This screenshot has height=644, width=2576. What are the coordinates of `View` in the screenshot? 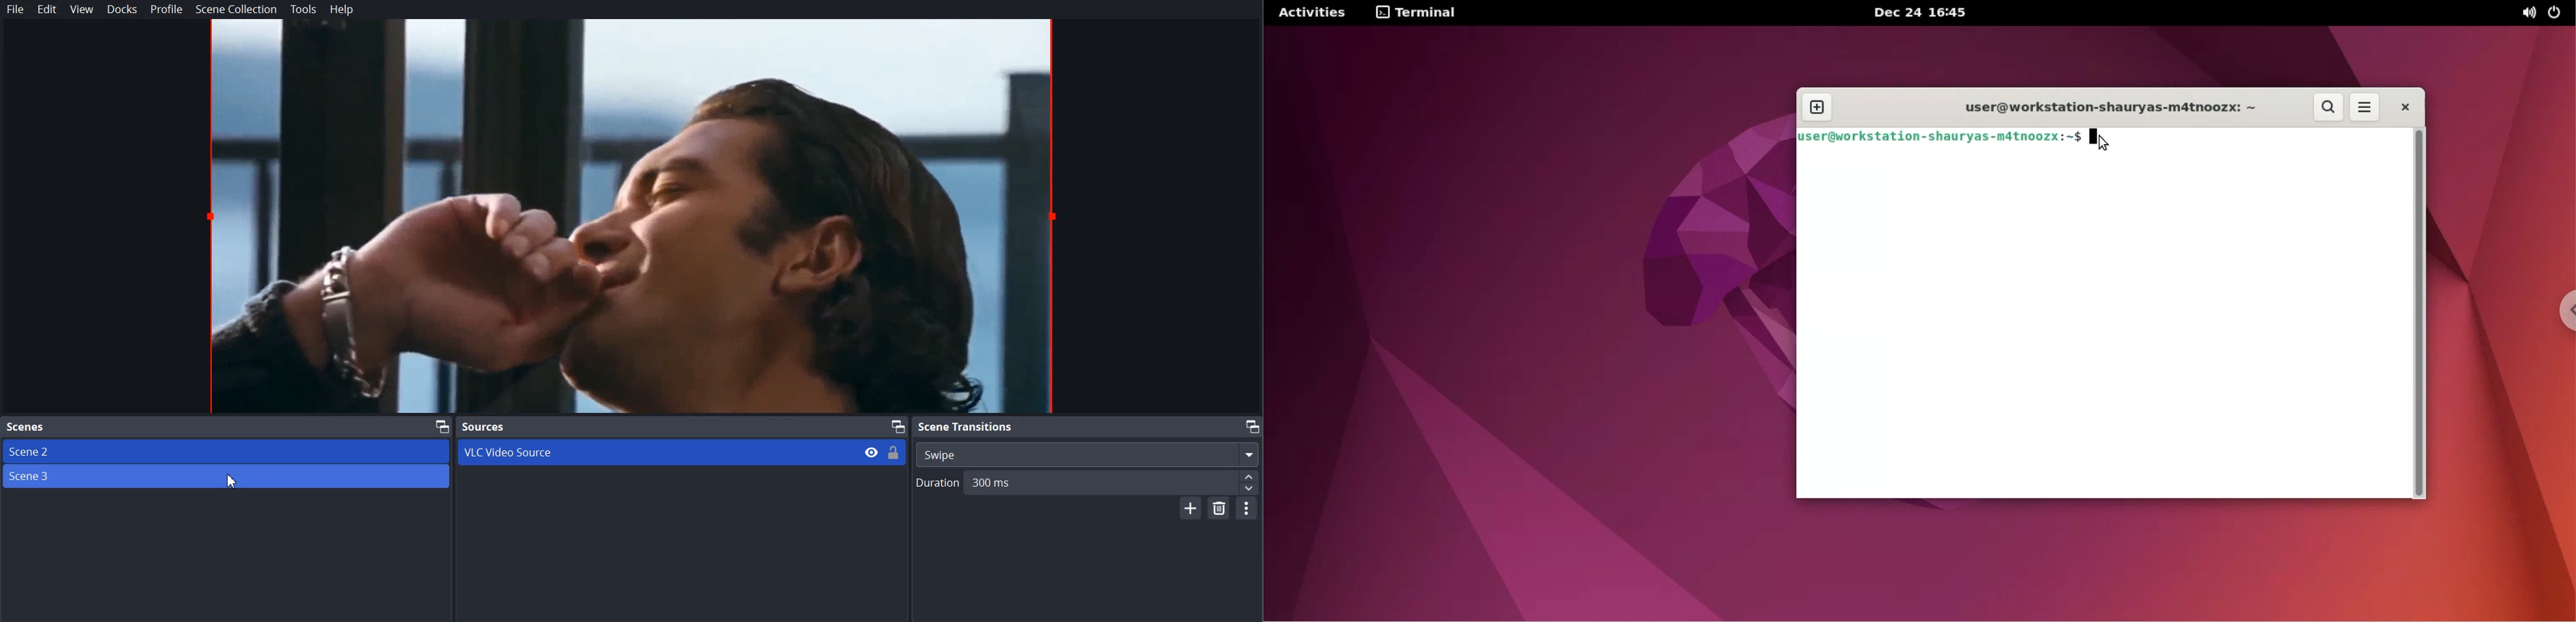 It's located at (82, 10).